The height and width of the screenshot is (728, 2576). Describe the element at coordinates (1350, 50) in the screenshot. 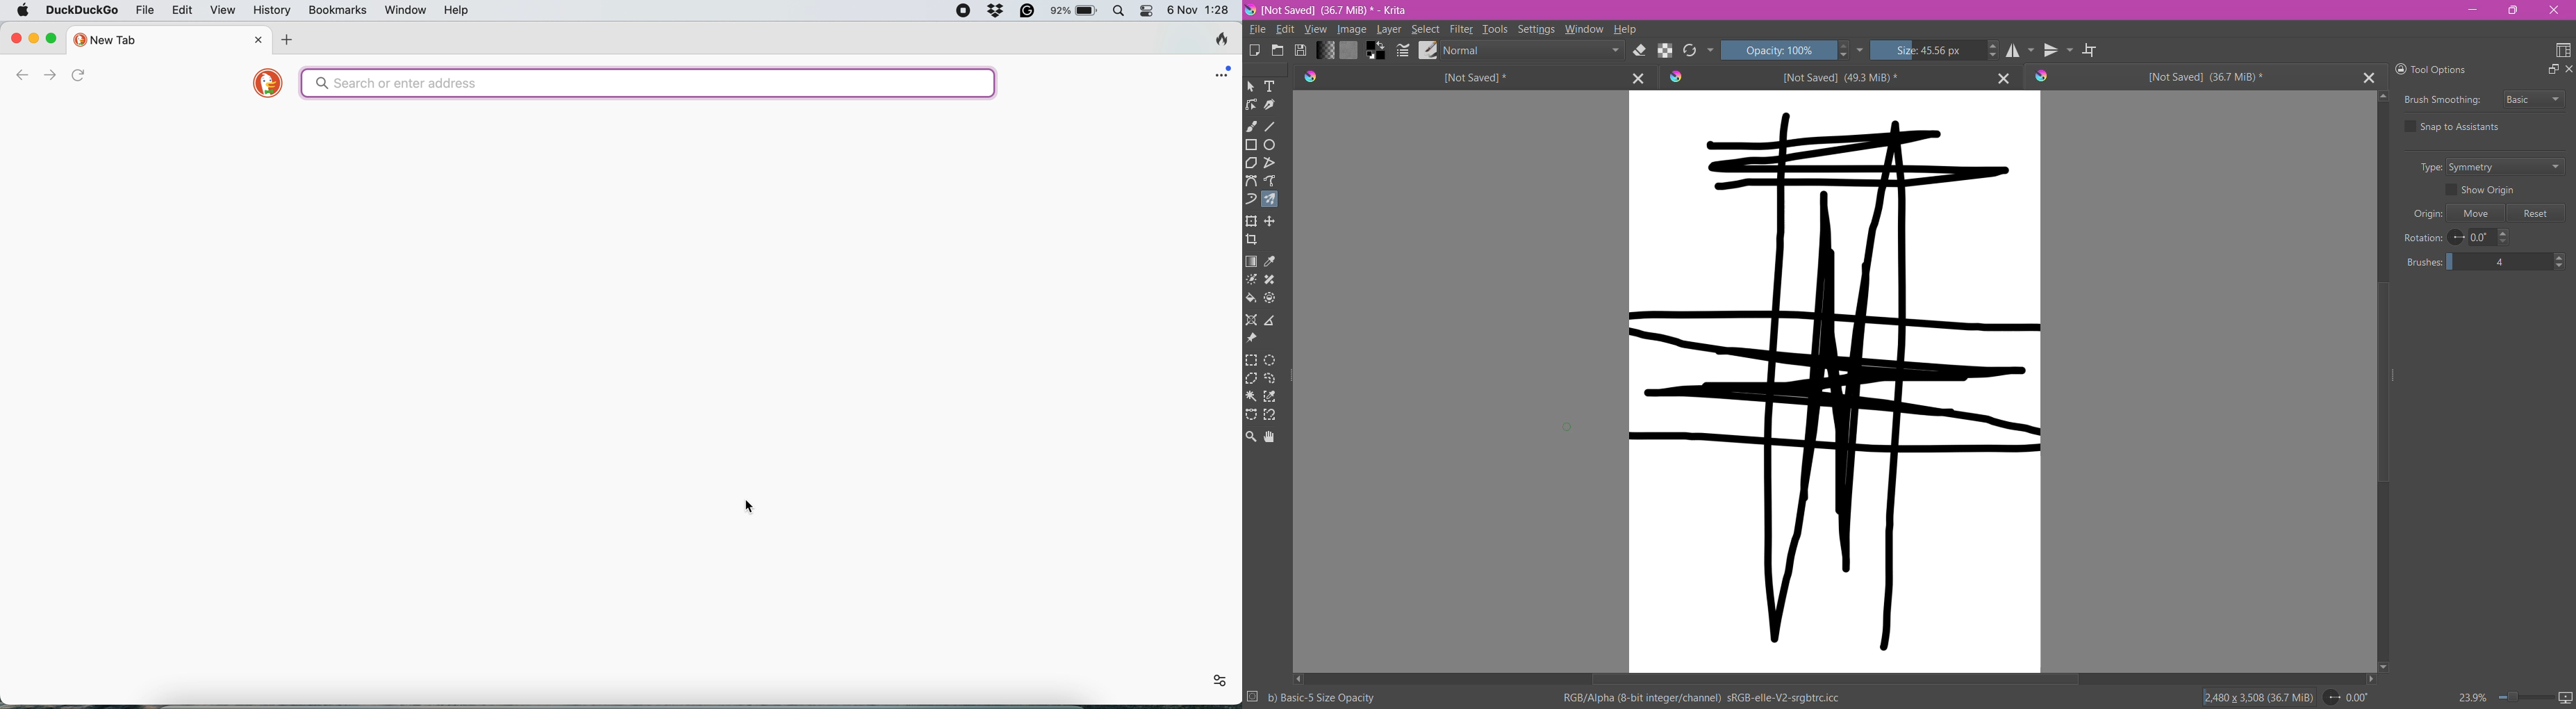

I see `Fill Patterns` at that location.